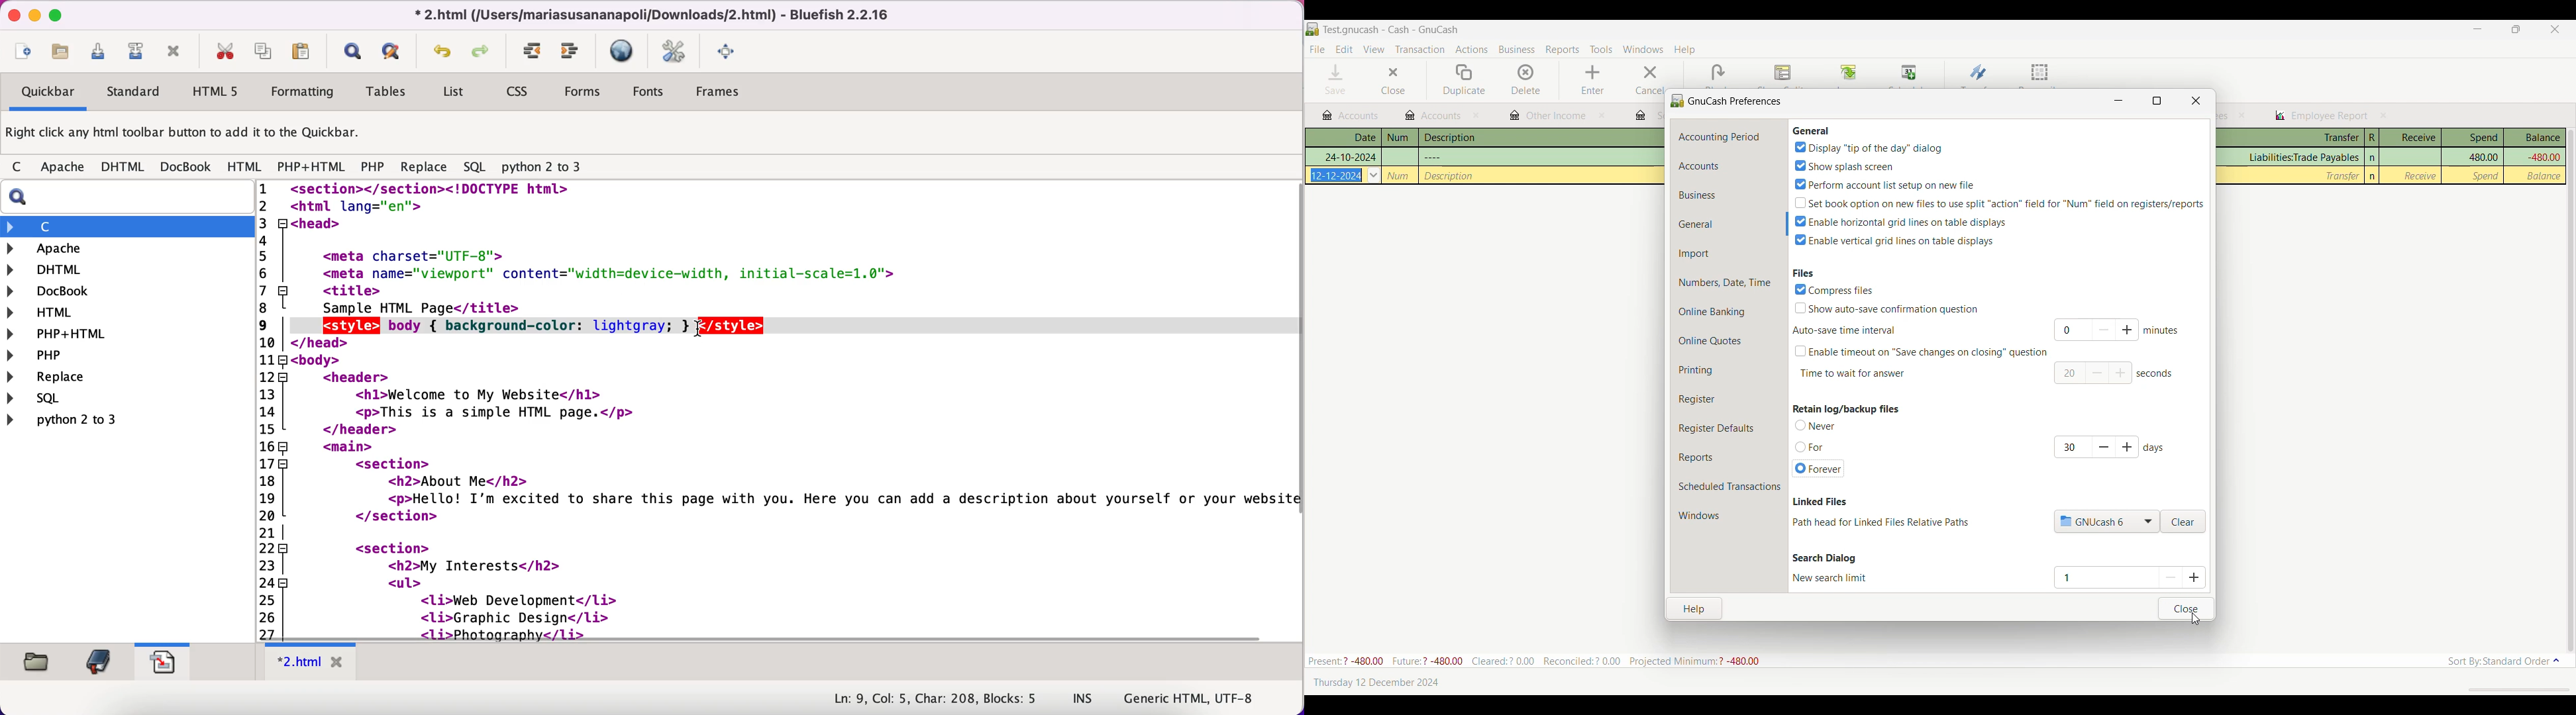 This screenshot has width=2576, height=728. I want to click on ins, so click(1083, 699).